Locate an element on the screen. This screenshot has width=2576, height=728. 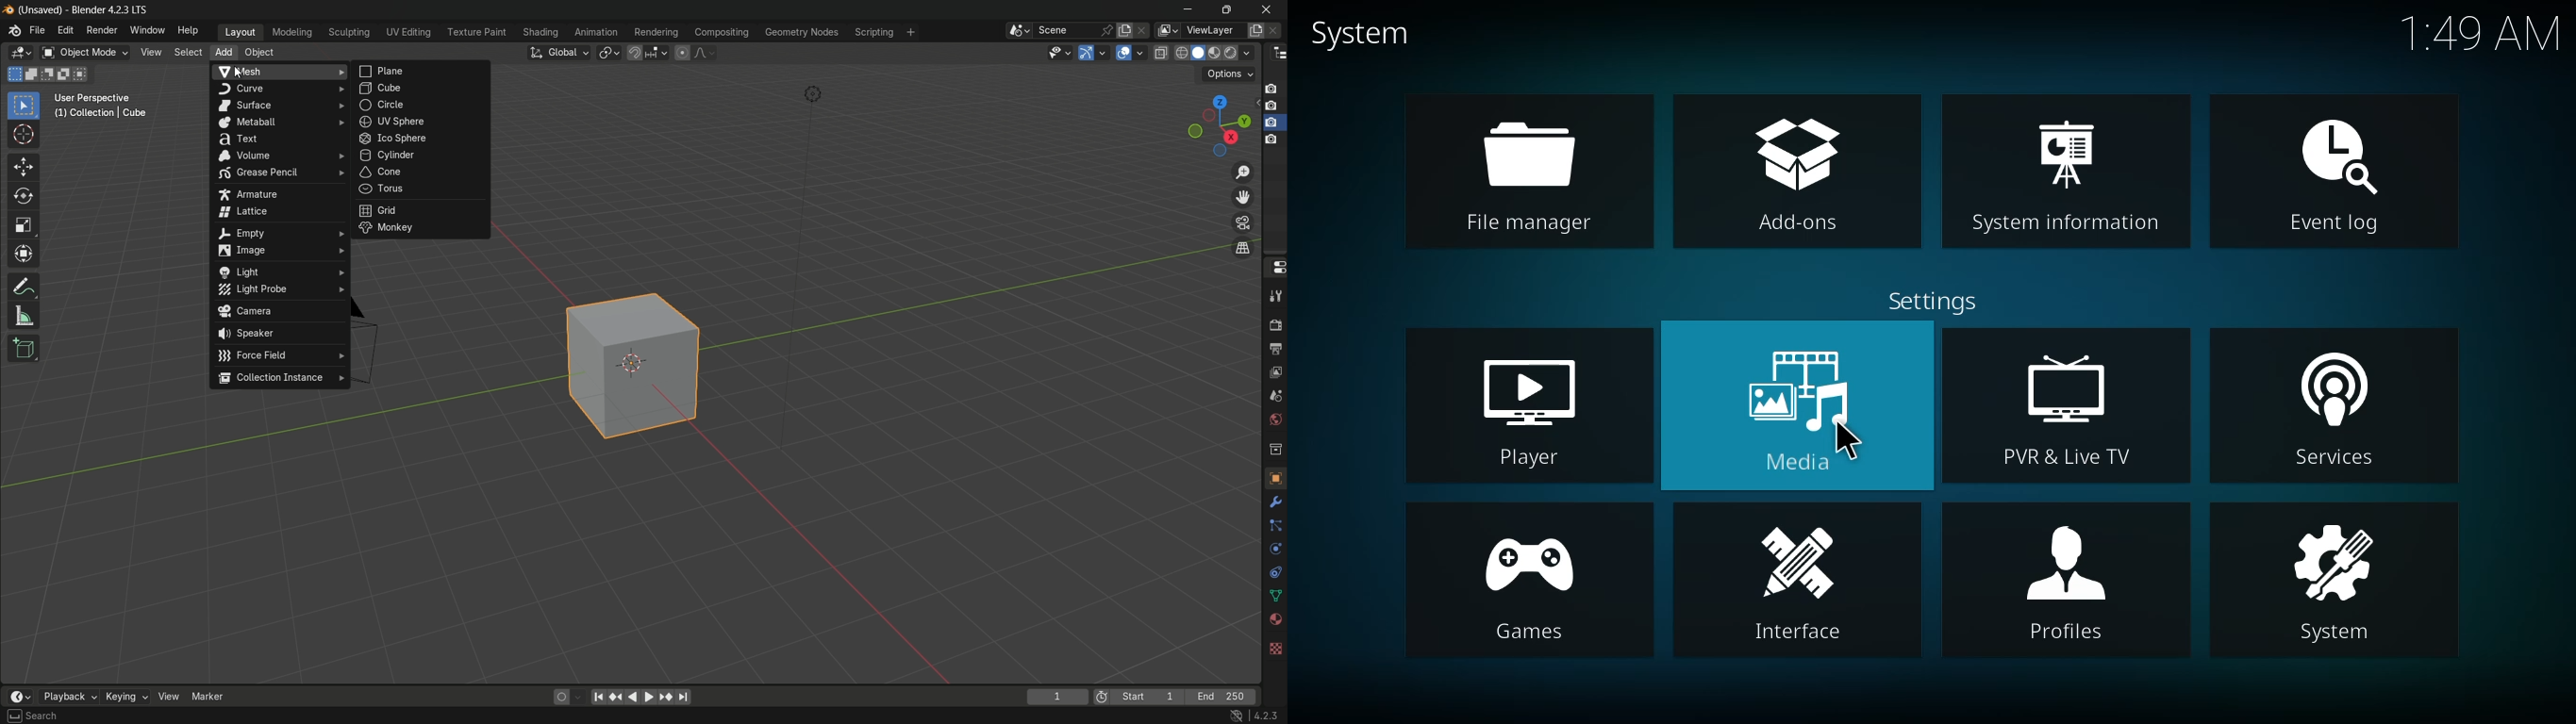
layer 3 is located at coordinates (1271, 123).